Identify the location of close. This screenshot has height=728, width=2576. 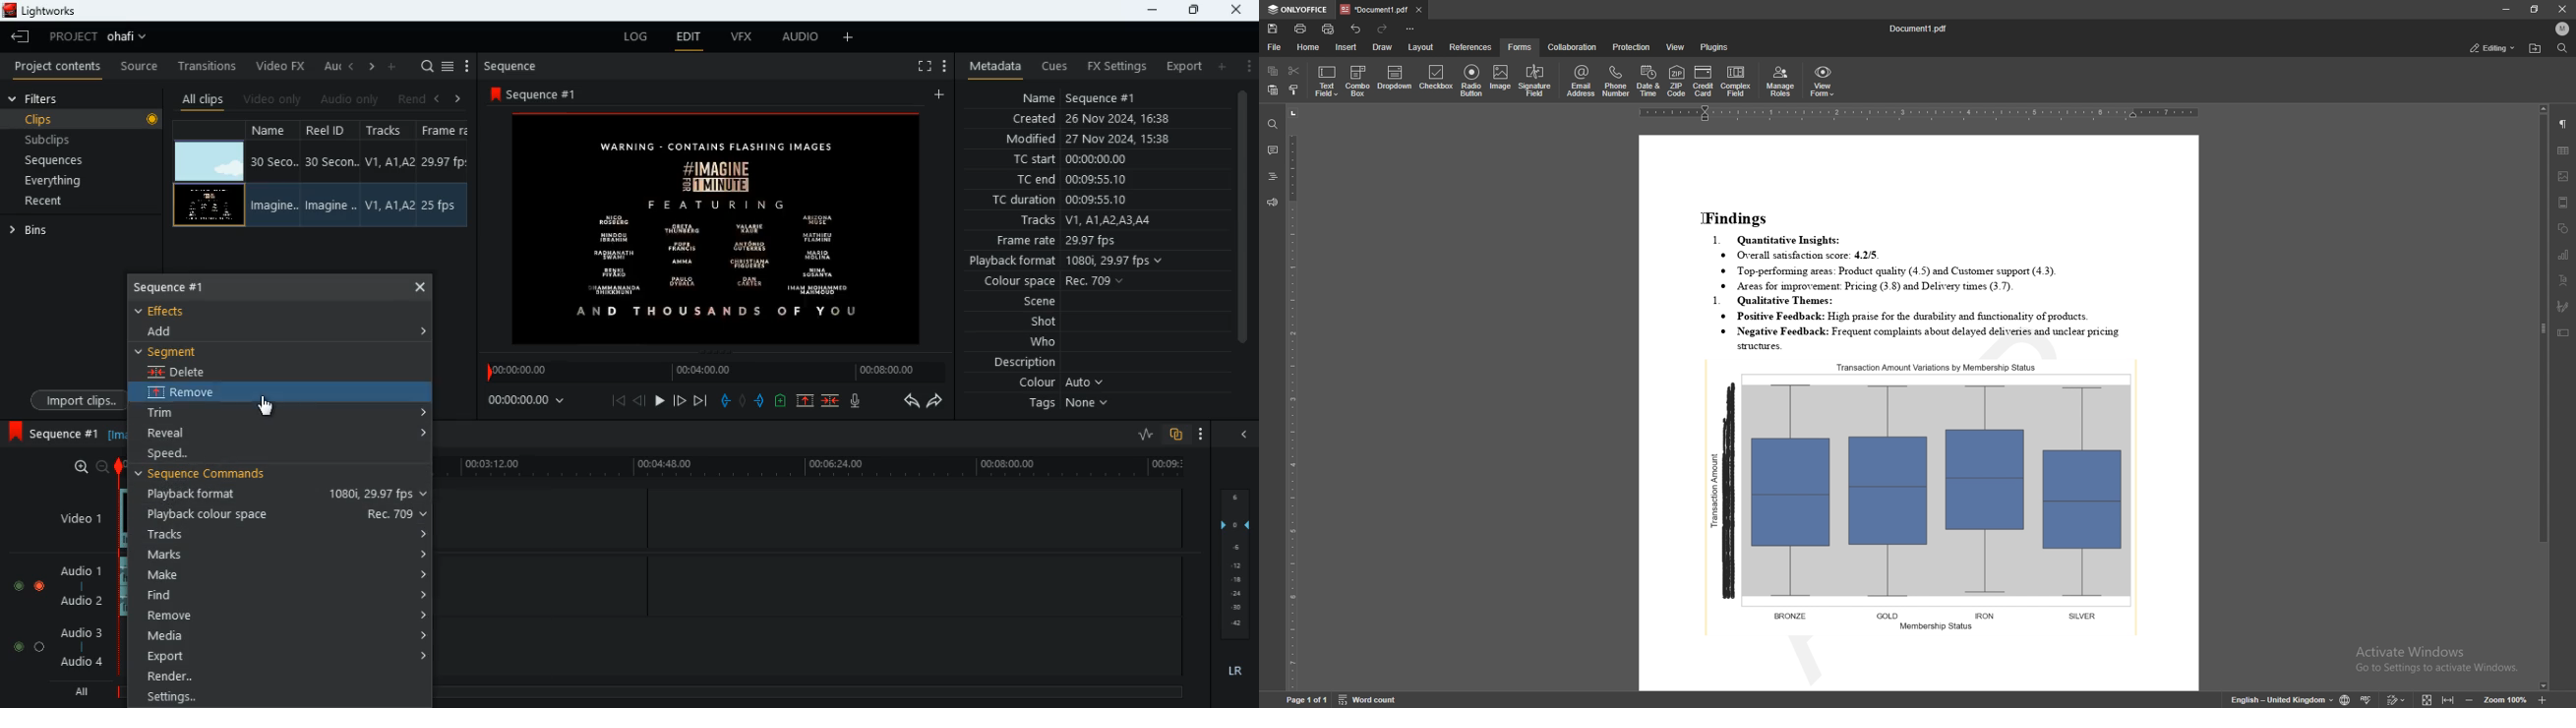
(2561, 10).